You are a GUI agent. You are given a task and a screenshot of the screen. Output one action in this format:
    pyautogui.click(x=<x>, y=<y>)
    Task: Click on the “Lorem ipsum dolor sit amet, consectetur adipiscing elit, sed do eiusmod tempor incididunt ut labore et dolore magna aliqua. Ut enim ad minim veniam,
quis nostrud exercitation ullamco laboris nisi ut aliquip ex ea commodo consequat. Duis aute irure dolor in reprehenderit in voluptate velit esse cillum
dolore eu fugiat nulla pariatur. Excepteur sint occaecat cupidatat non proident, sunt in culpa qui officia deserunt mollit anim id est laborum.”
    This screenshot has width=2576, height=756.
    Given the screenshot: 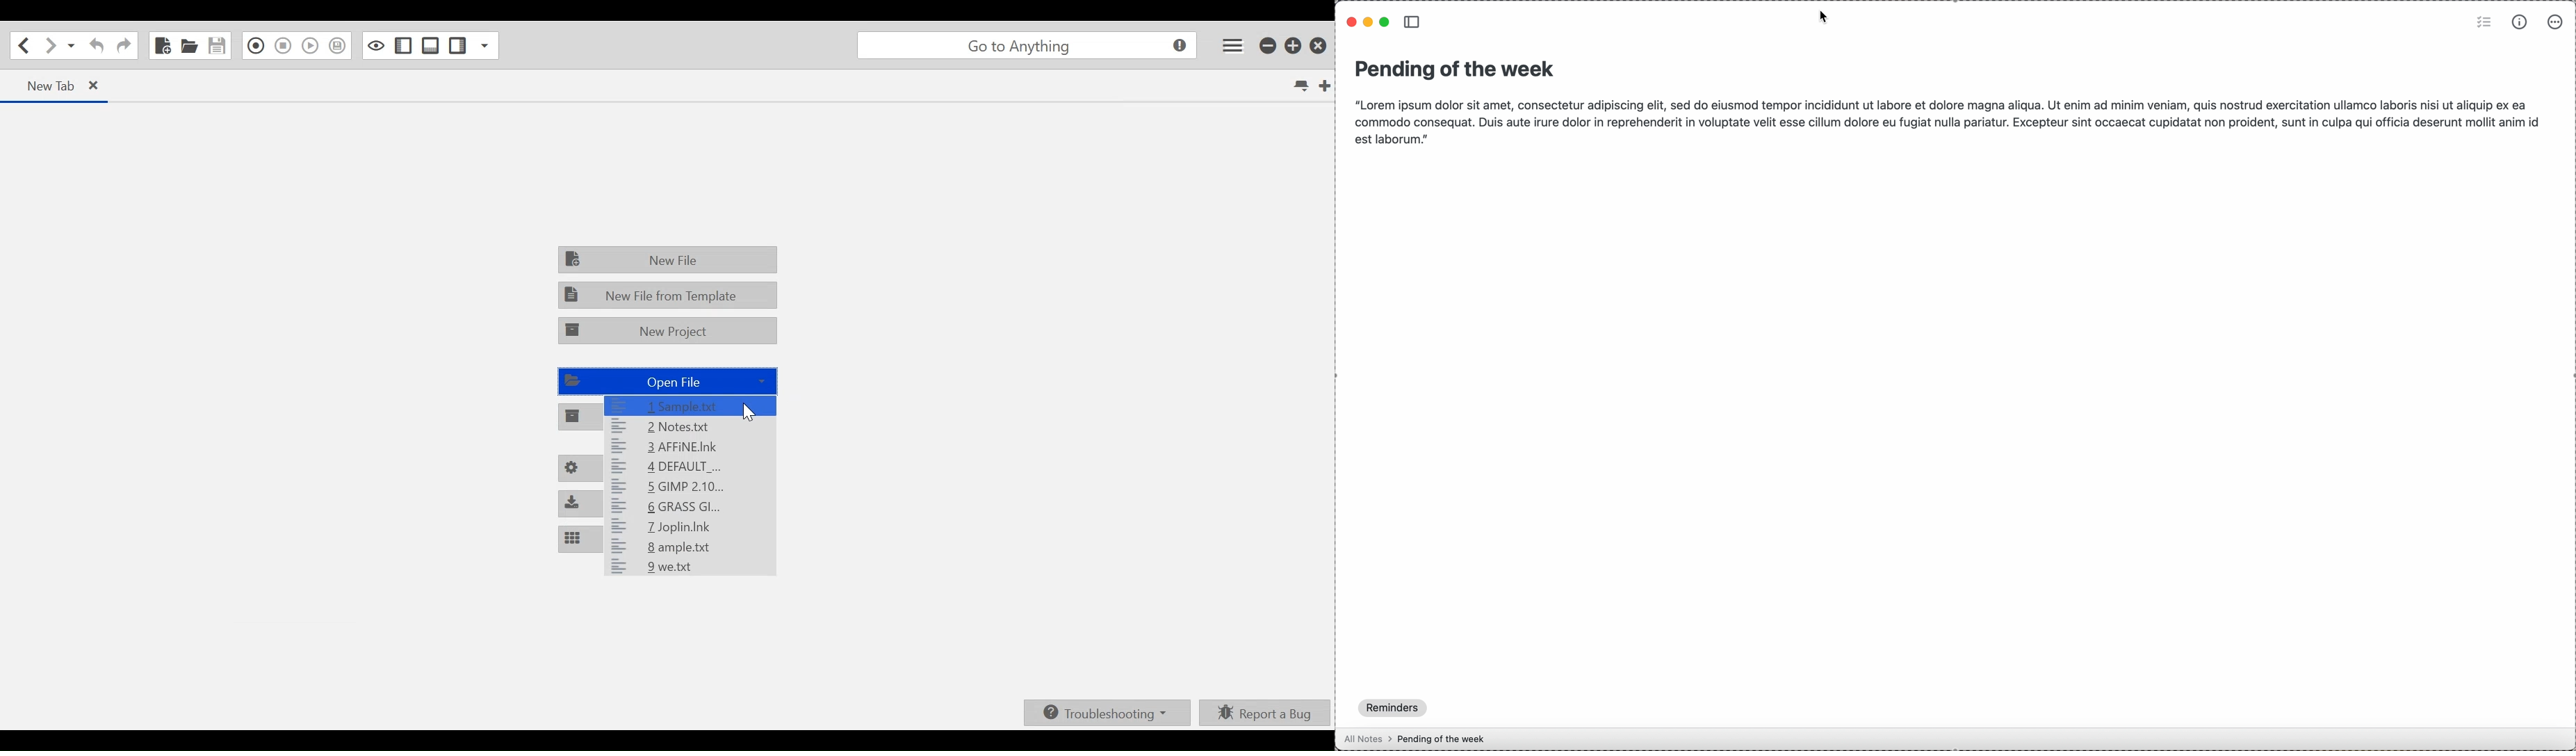 What is the action you would take?
    pyautogui.click(x=1948, y=120)
    